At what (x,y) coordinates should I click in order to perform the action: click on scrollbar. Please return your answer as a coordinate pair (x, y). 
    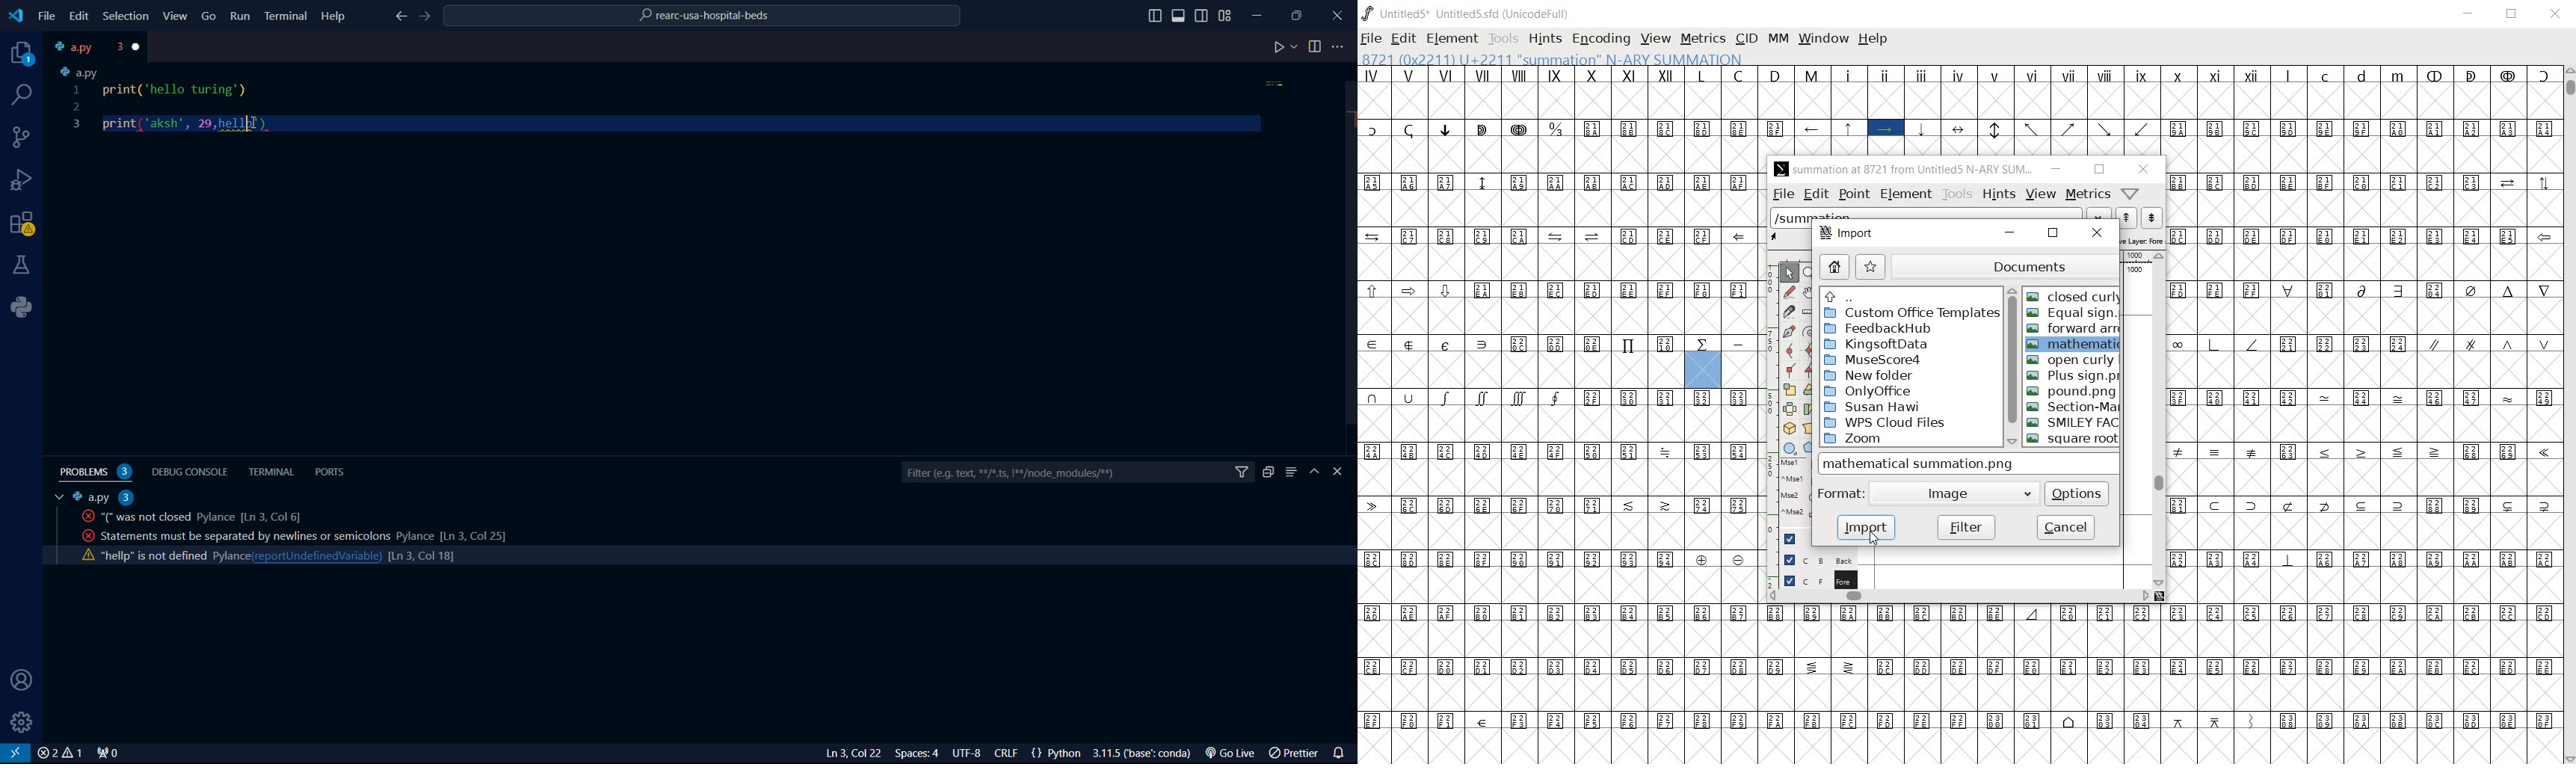
    Looking at the image, I should click on (2160, 419).